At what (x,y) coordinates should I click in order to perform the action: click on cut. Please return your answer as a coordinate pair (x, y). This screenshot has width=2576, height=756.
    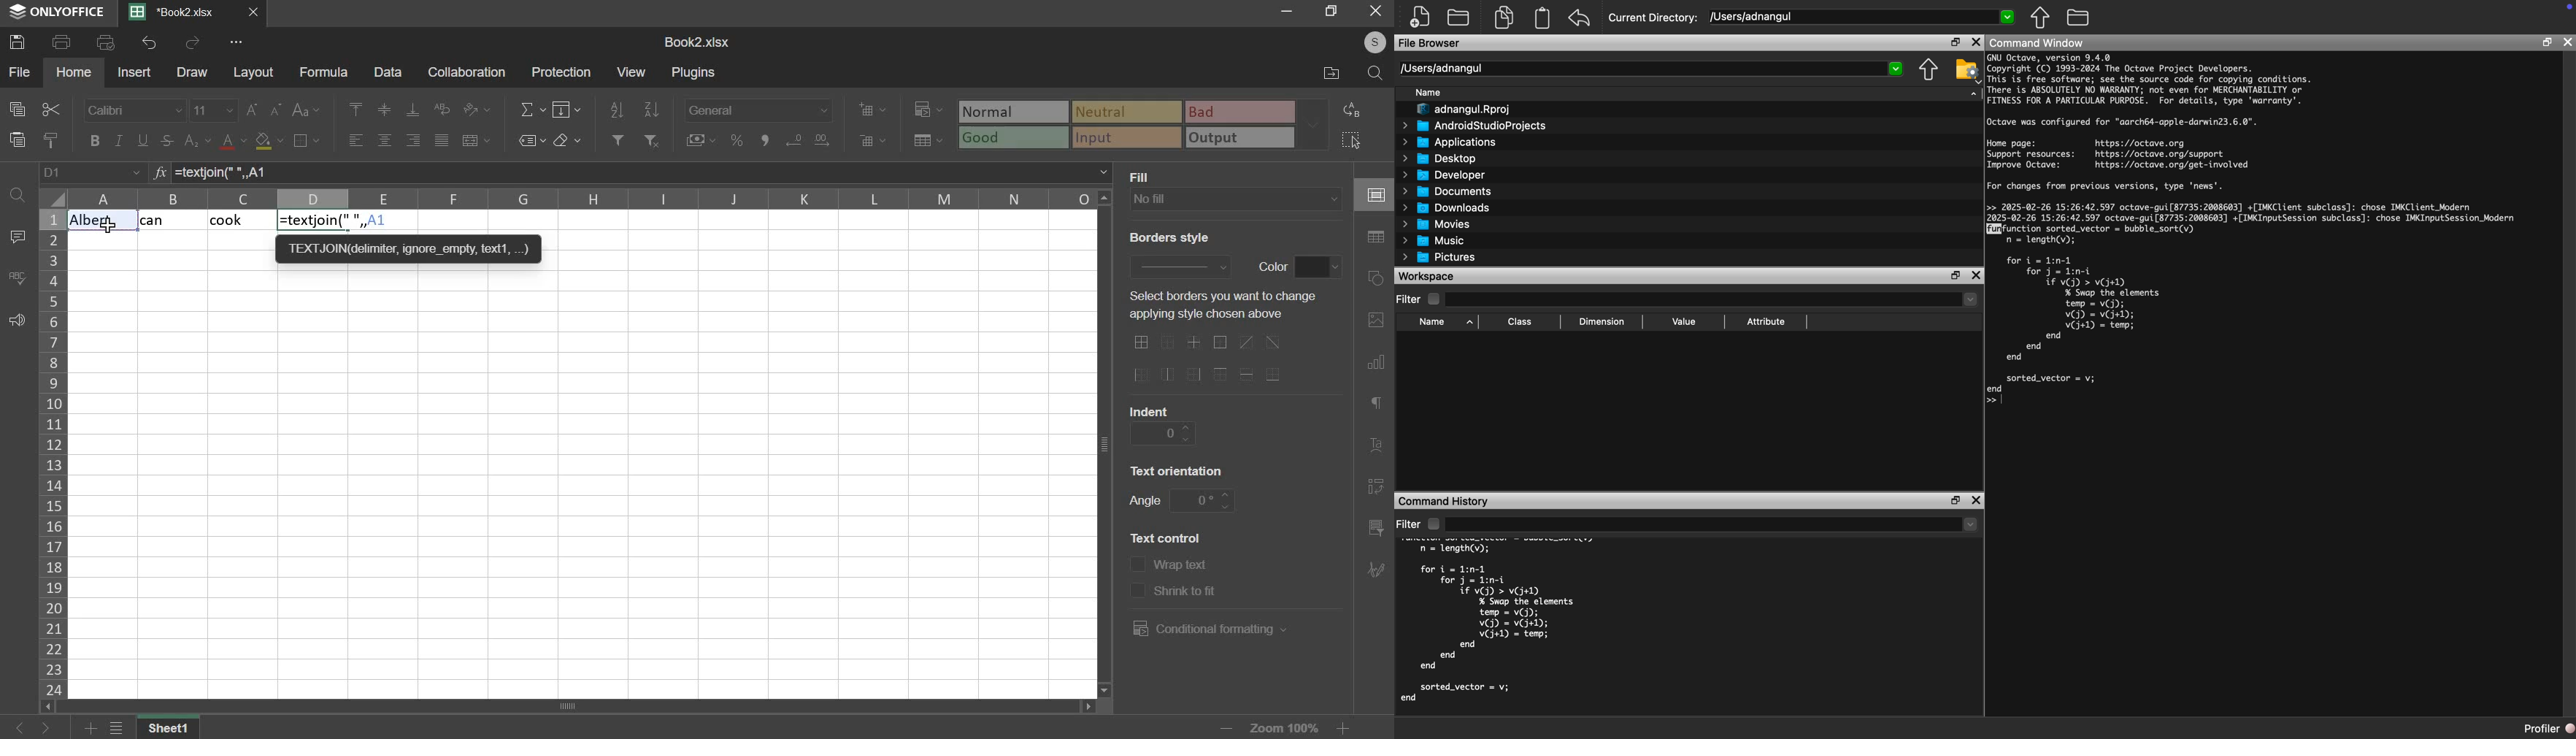
    Looking at the image, I should click on (50, 110).